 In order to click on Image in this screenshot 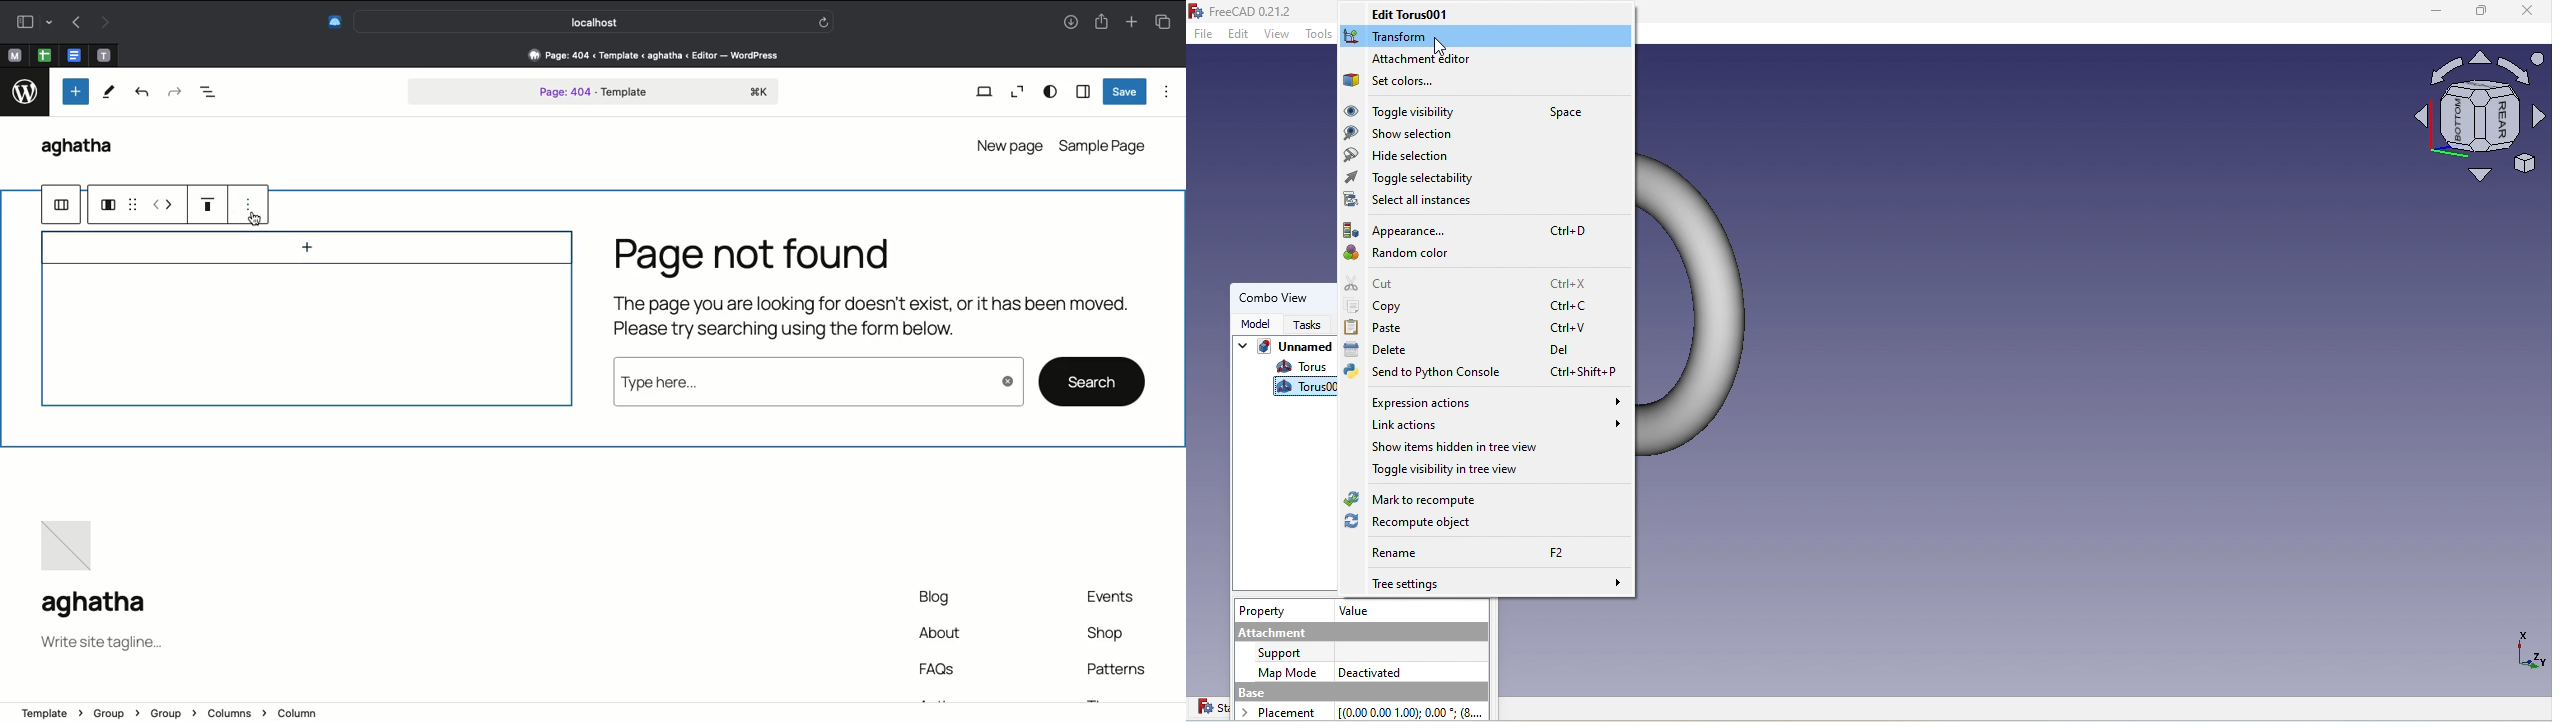, I will do `click(66, 551)`.